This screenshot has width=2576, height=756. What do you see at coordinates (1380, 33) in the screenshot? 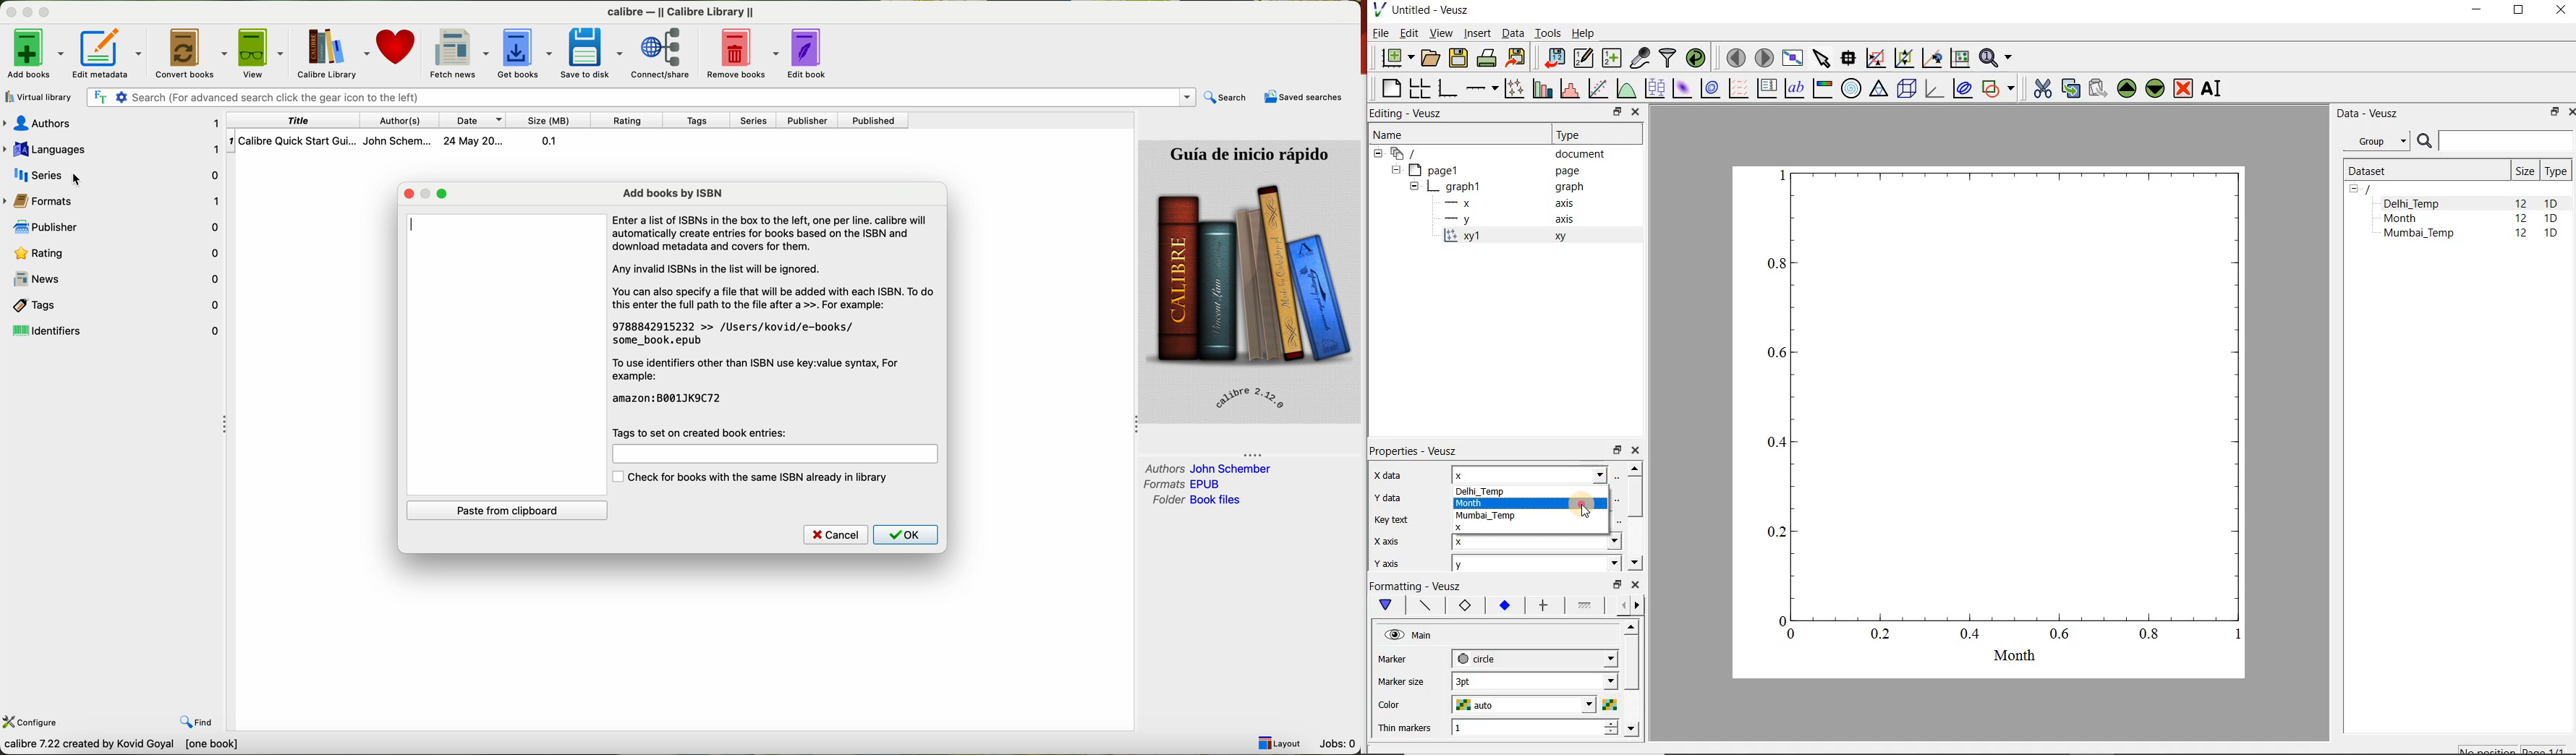
I see `File` at bounding box center [1380, 33].